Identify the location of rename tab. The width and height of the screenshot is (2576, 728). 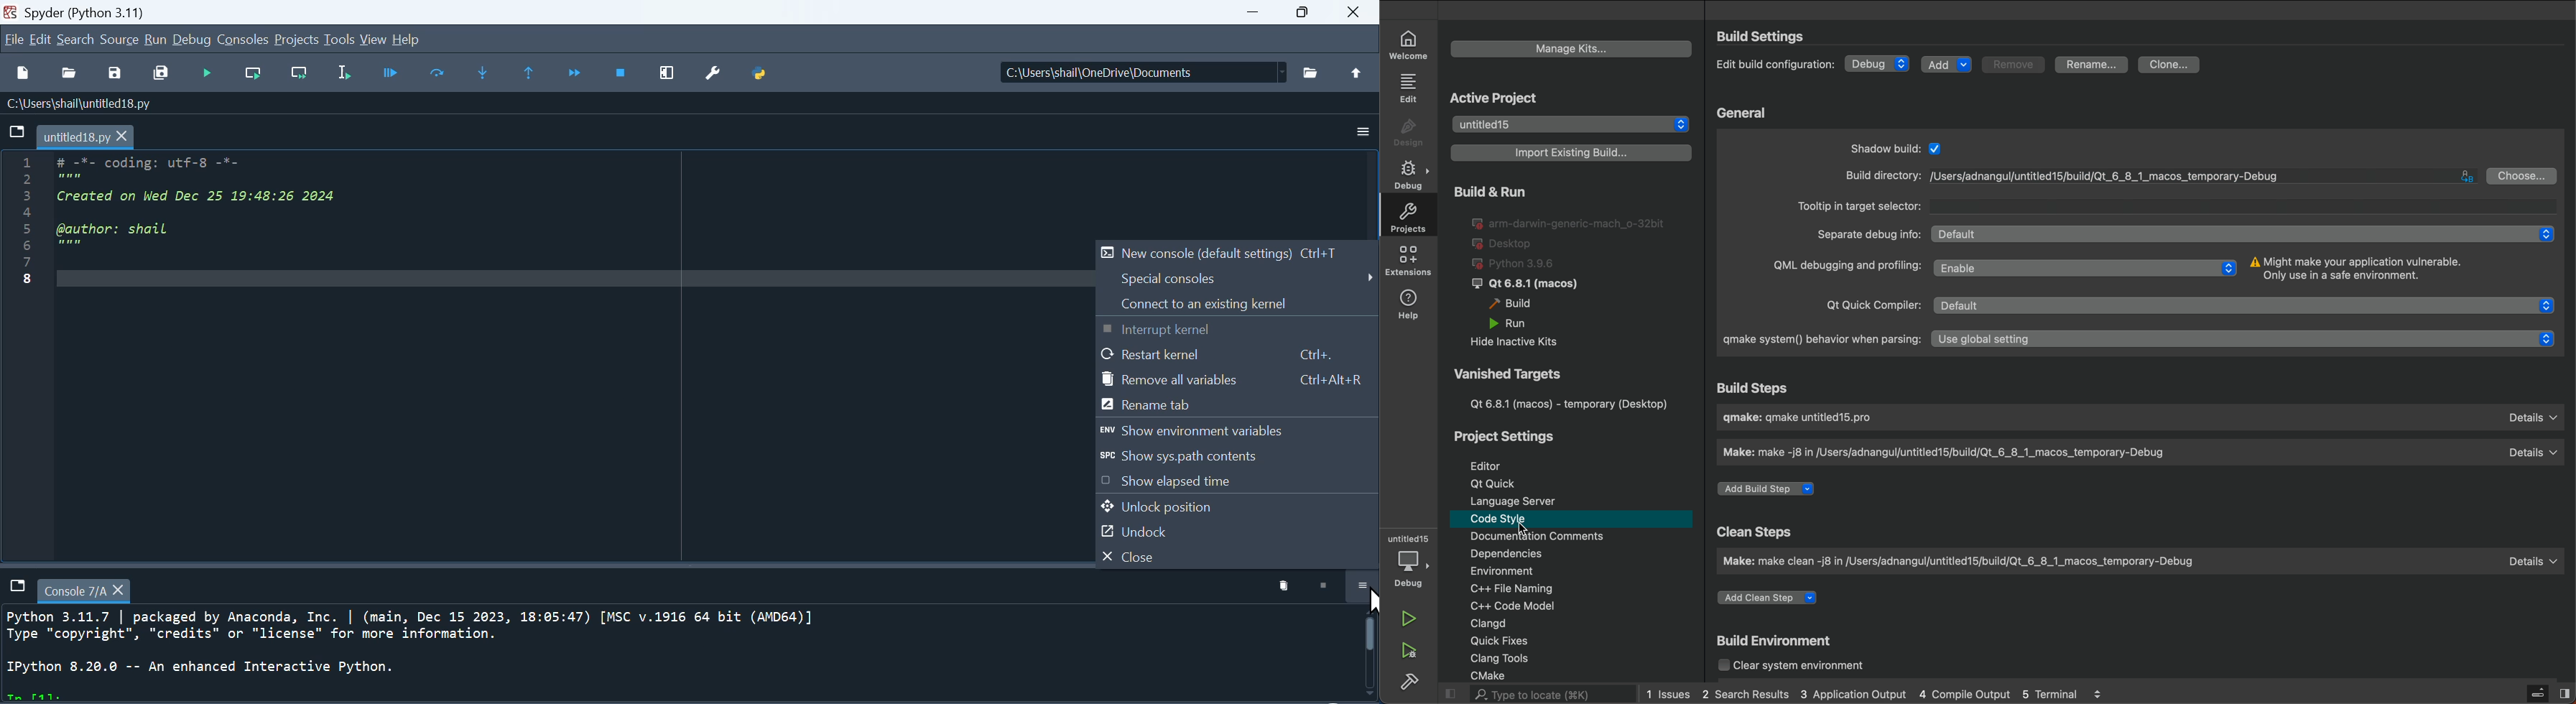
(1237, 407).